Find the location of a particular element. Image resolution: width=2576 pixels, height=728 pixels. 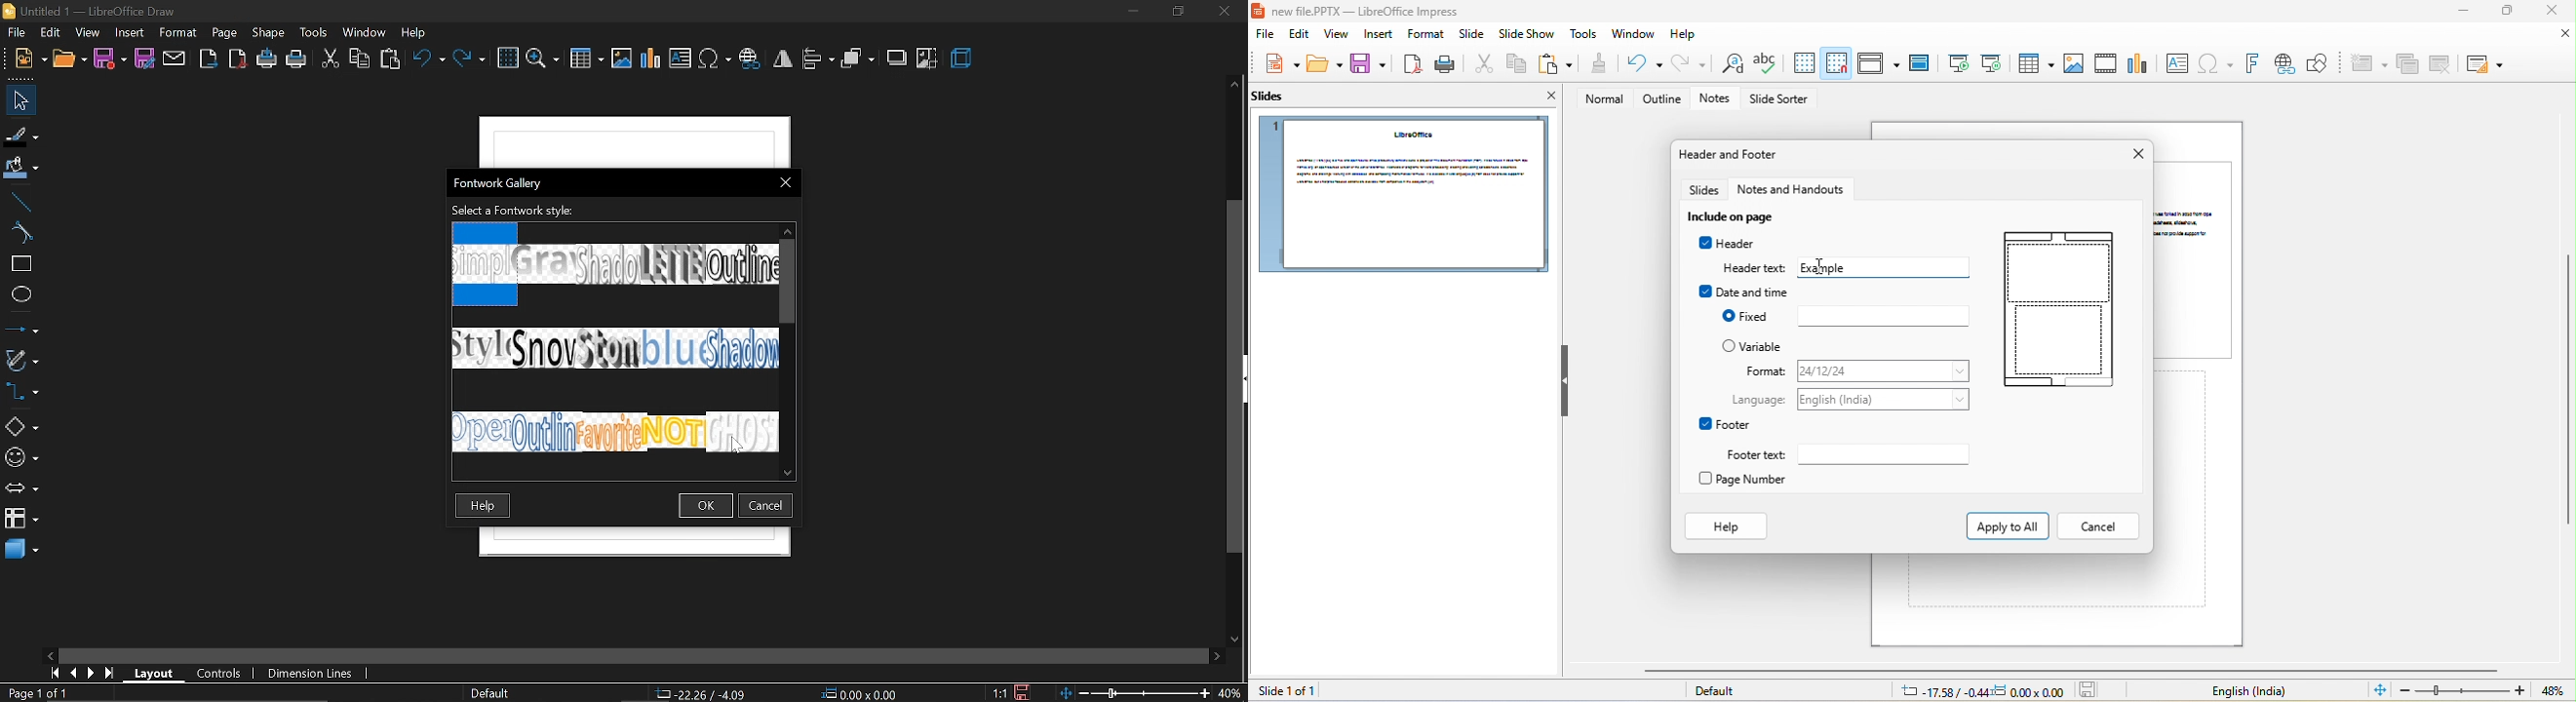

insert is located at coordinates (1380, 35).